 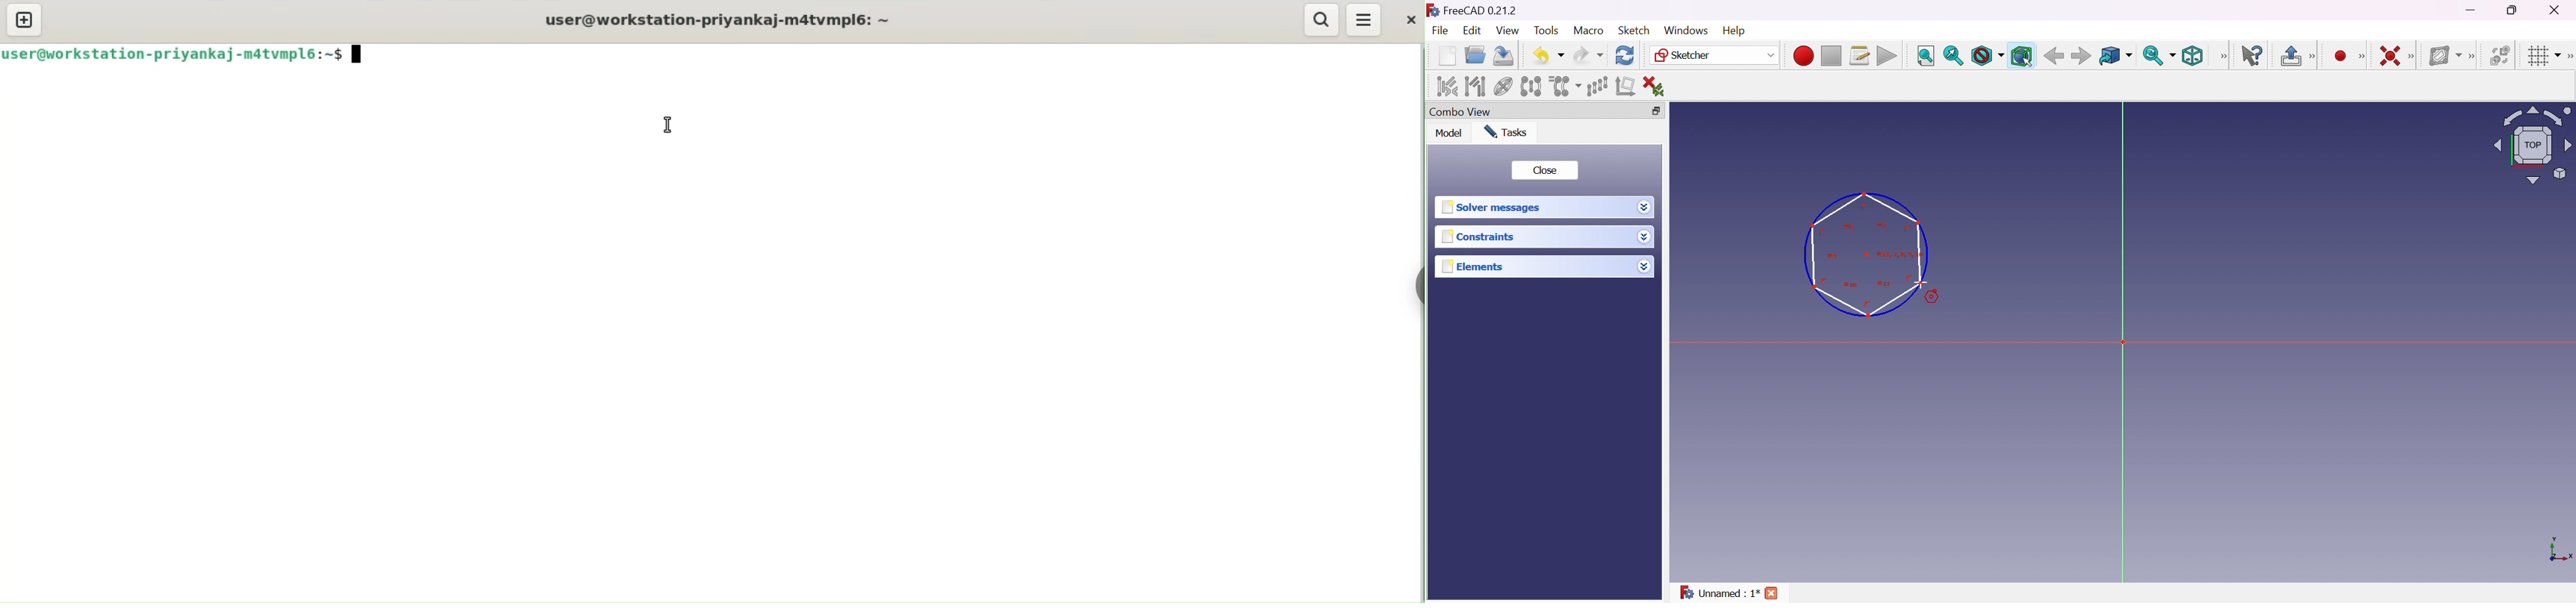 What do you see at coordinates (1626, 56) in the screenshot?
I see `Refresh` at bounding box center [1626, 56].